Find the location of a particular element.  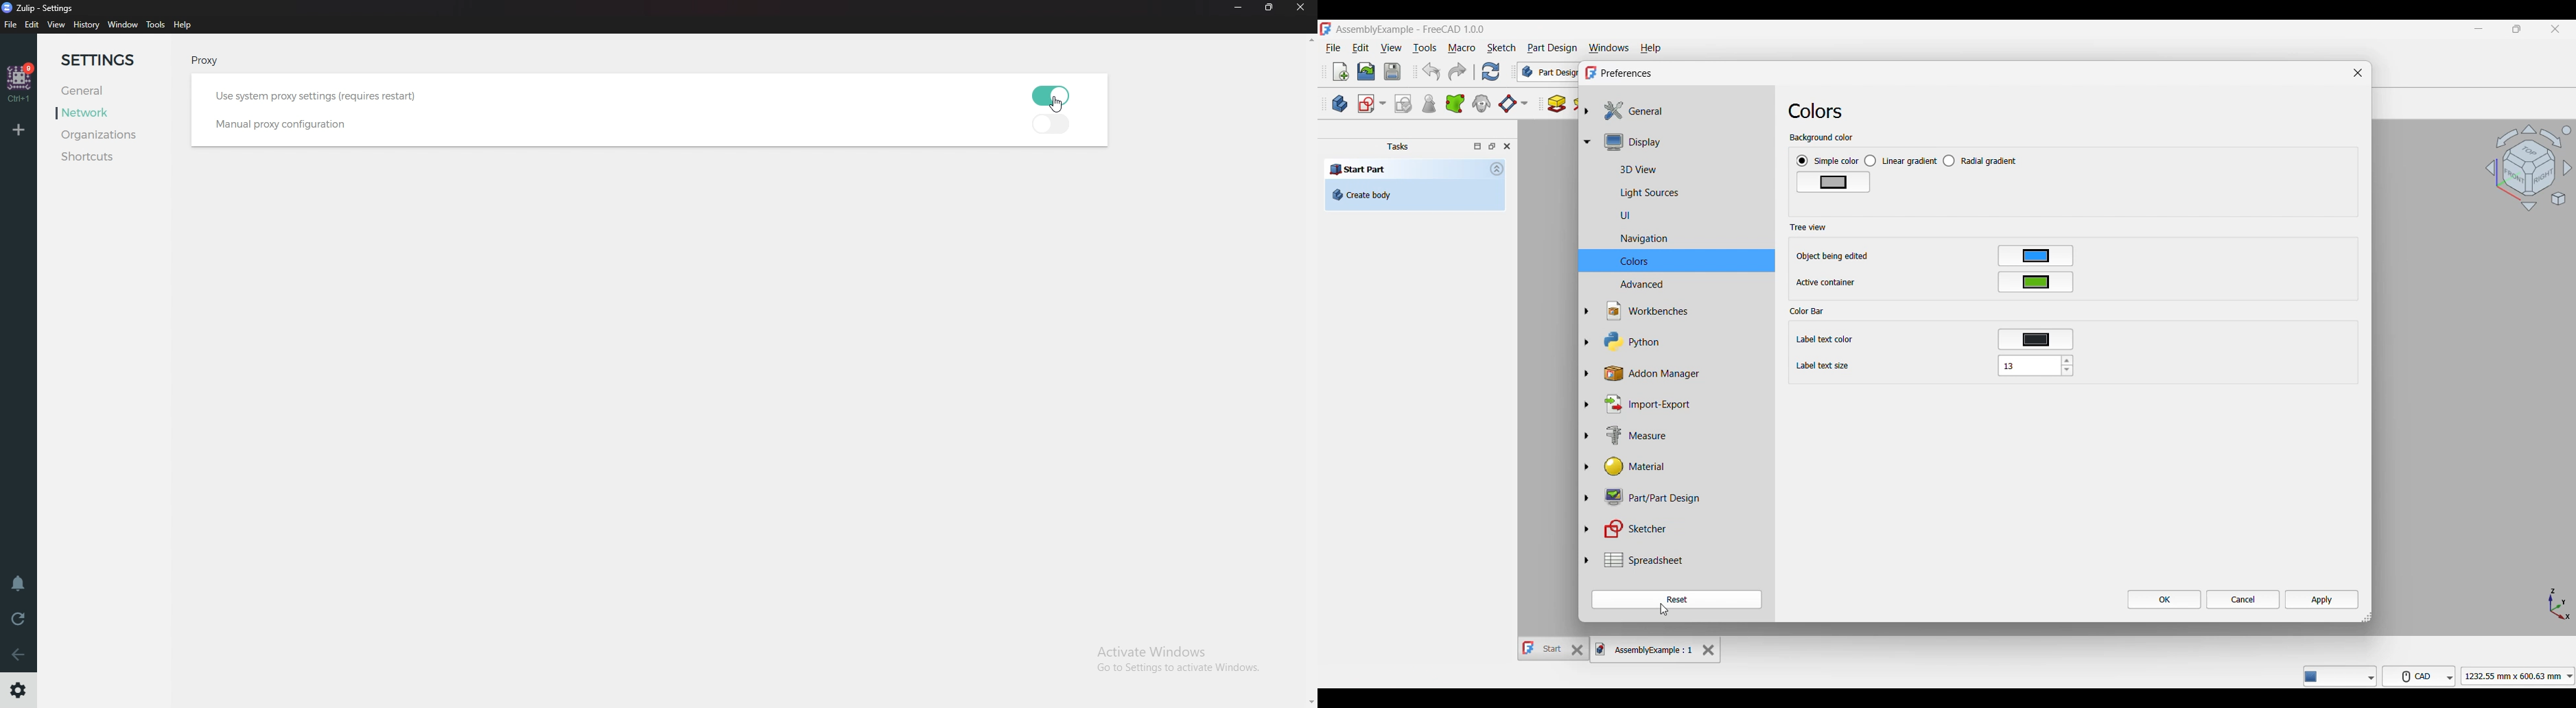

view is located at coordinates (56, 25).